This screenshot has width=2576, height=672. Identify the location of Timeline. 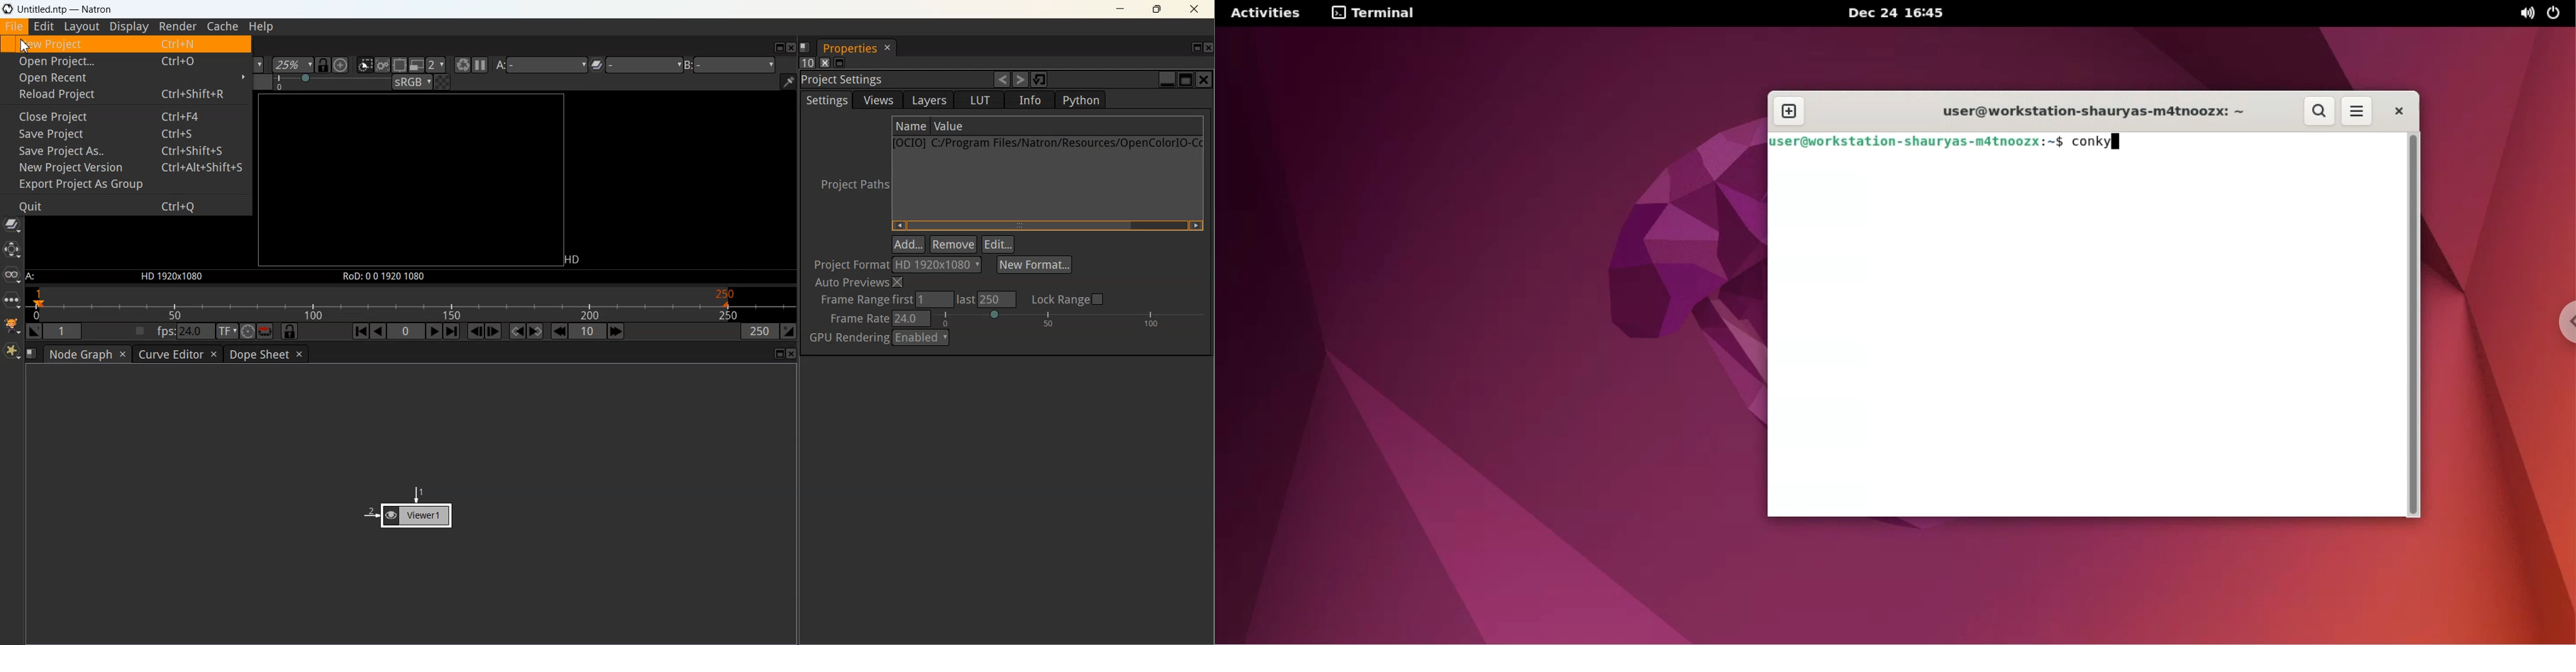
(411, 304).